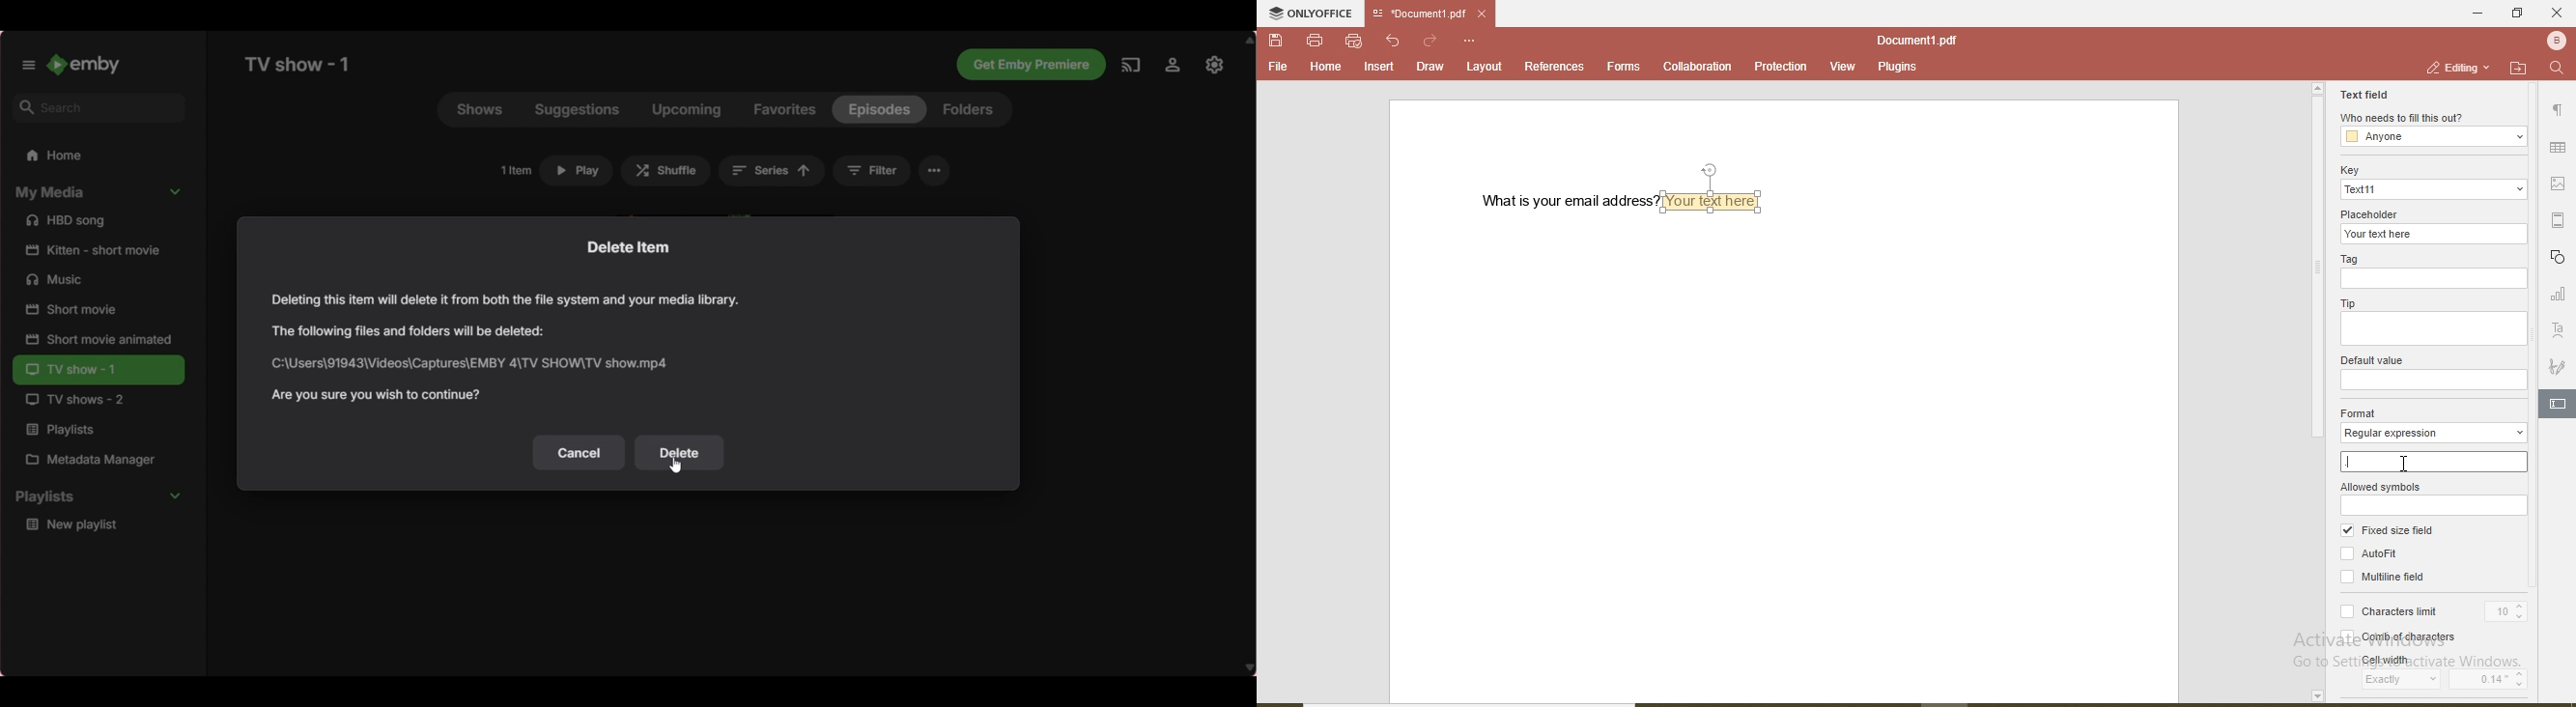  Describe the element at coordinates (2561, 402) in the screenshot. I see `edit text` at that location.